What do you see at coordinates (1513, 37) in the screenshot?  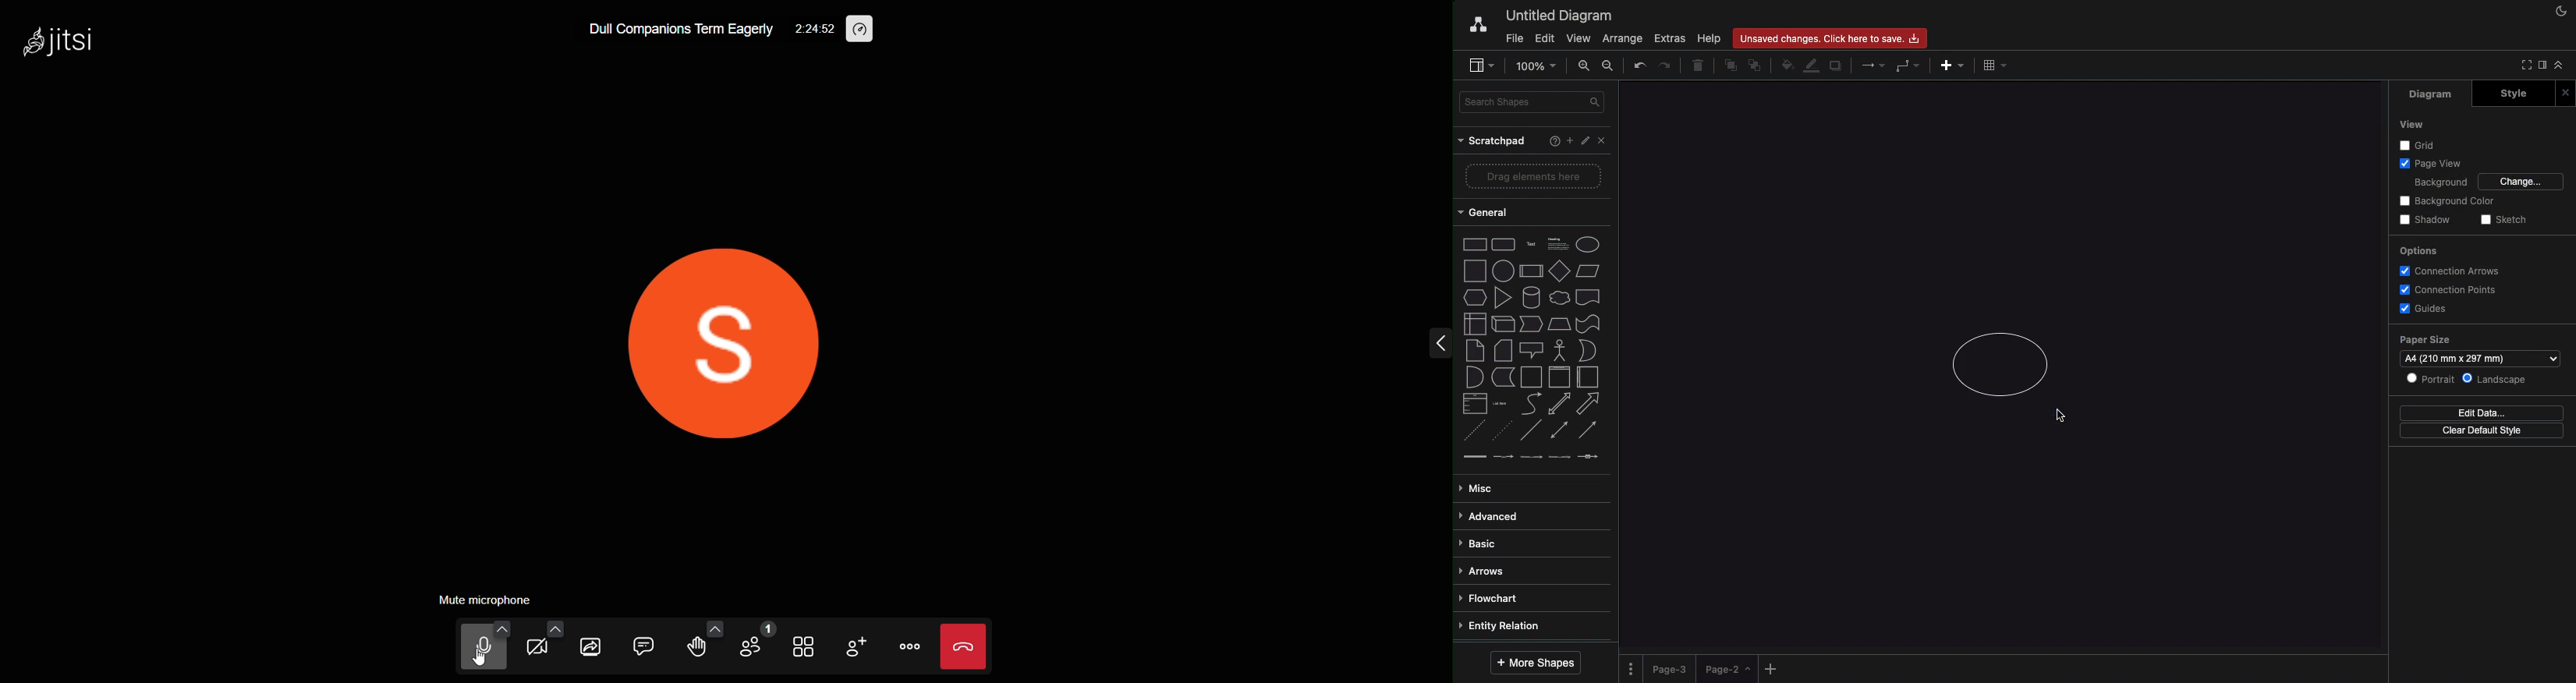 I see `File` at bounding box center [1513, 37].